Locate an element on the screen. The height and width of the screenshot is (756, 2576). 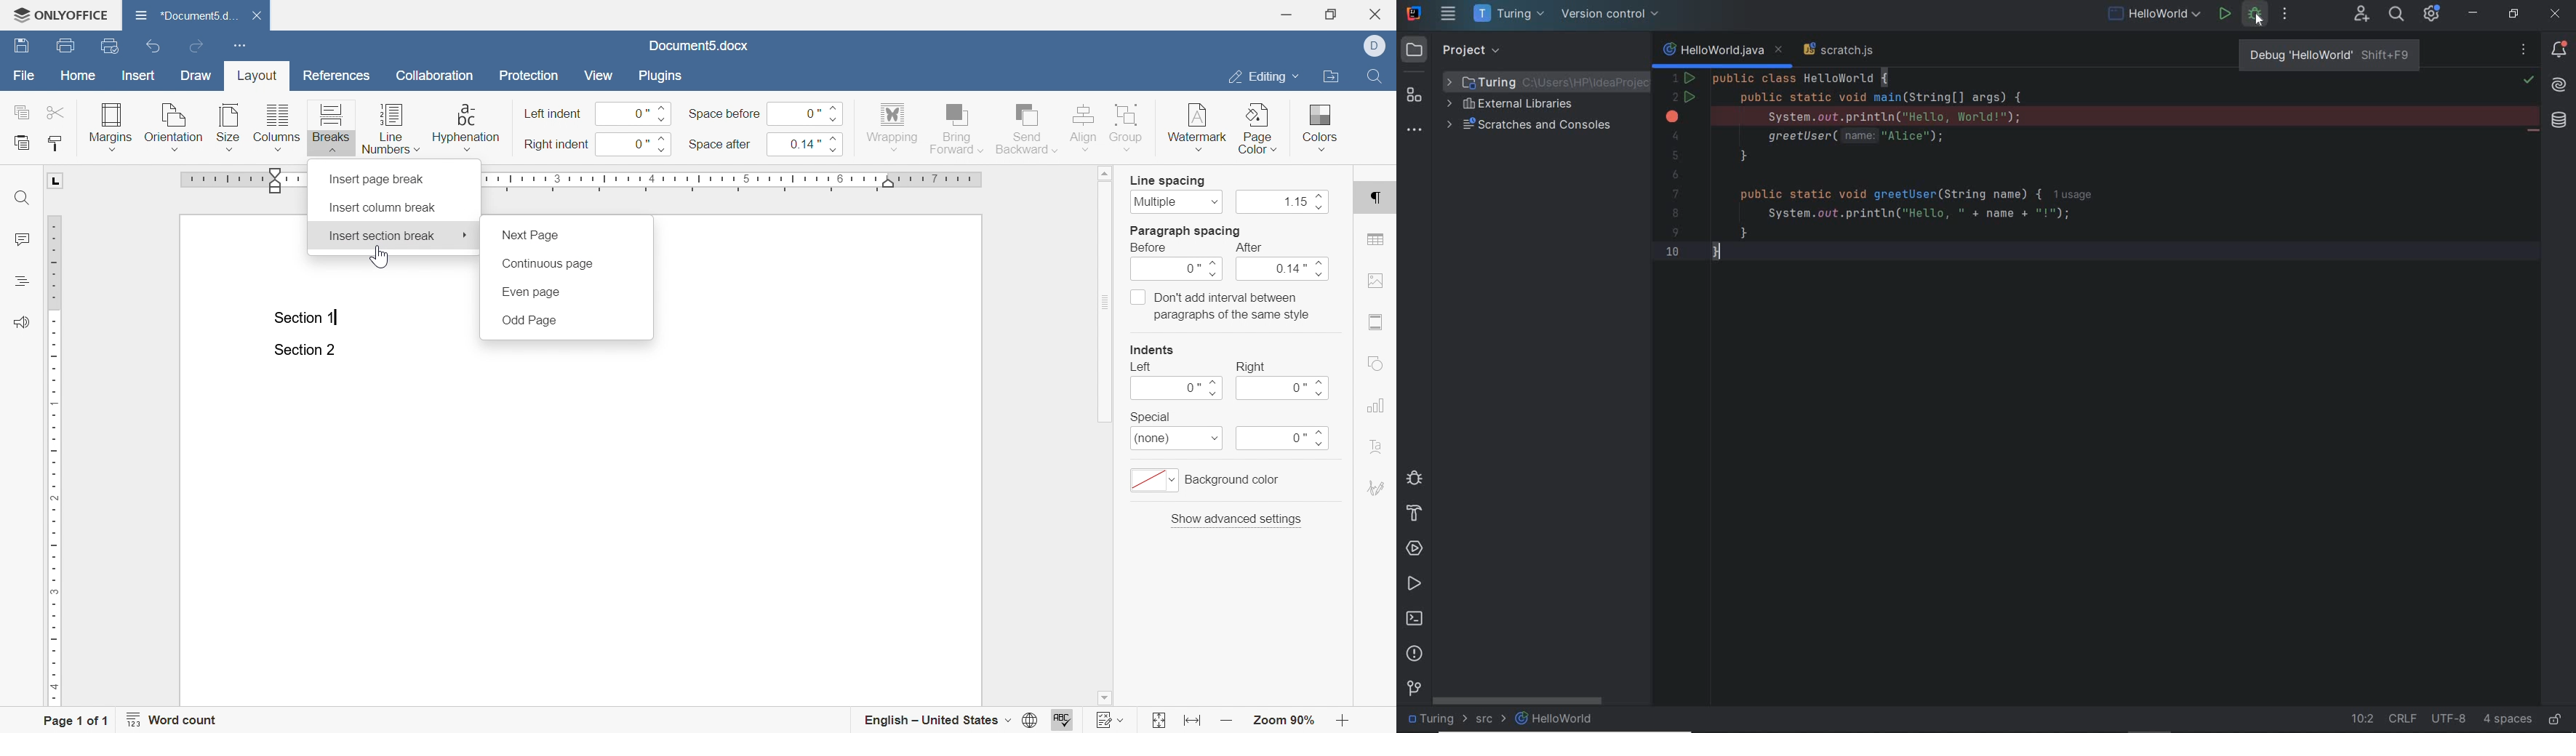
comments is located at coordinates (22, 240).